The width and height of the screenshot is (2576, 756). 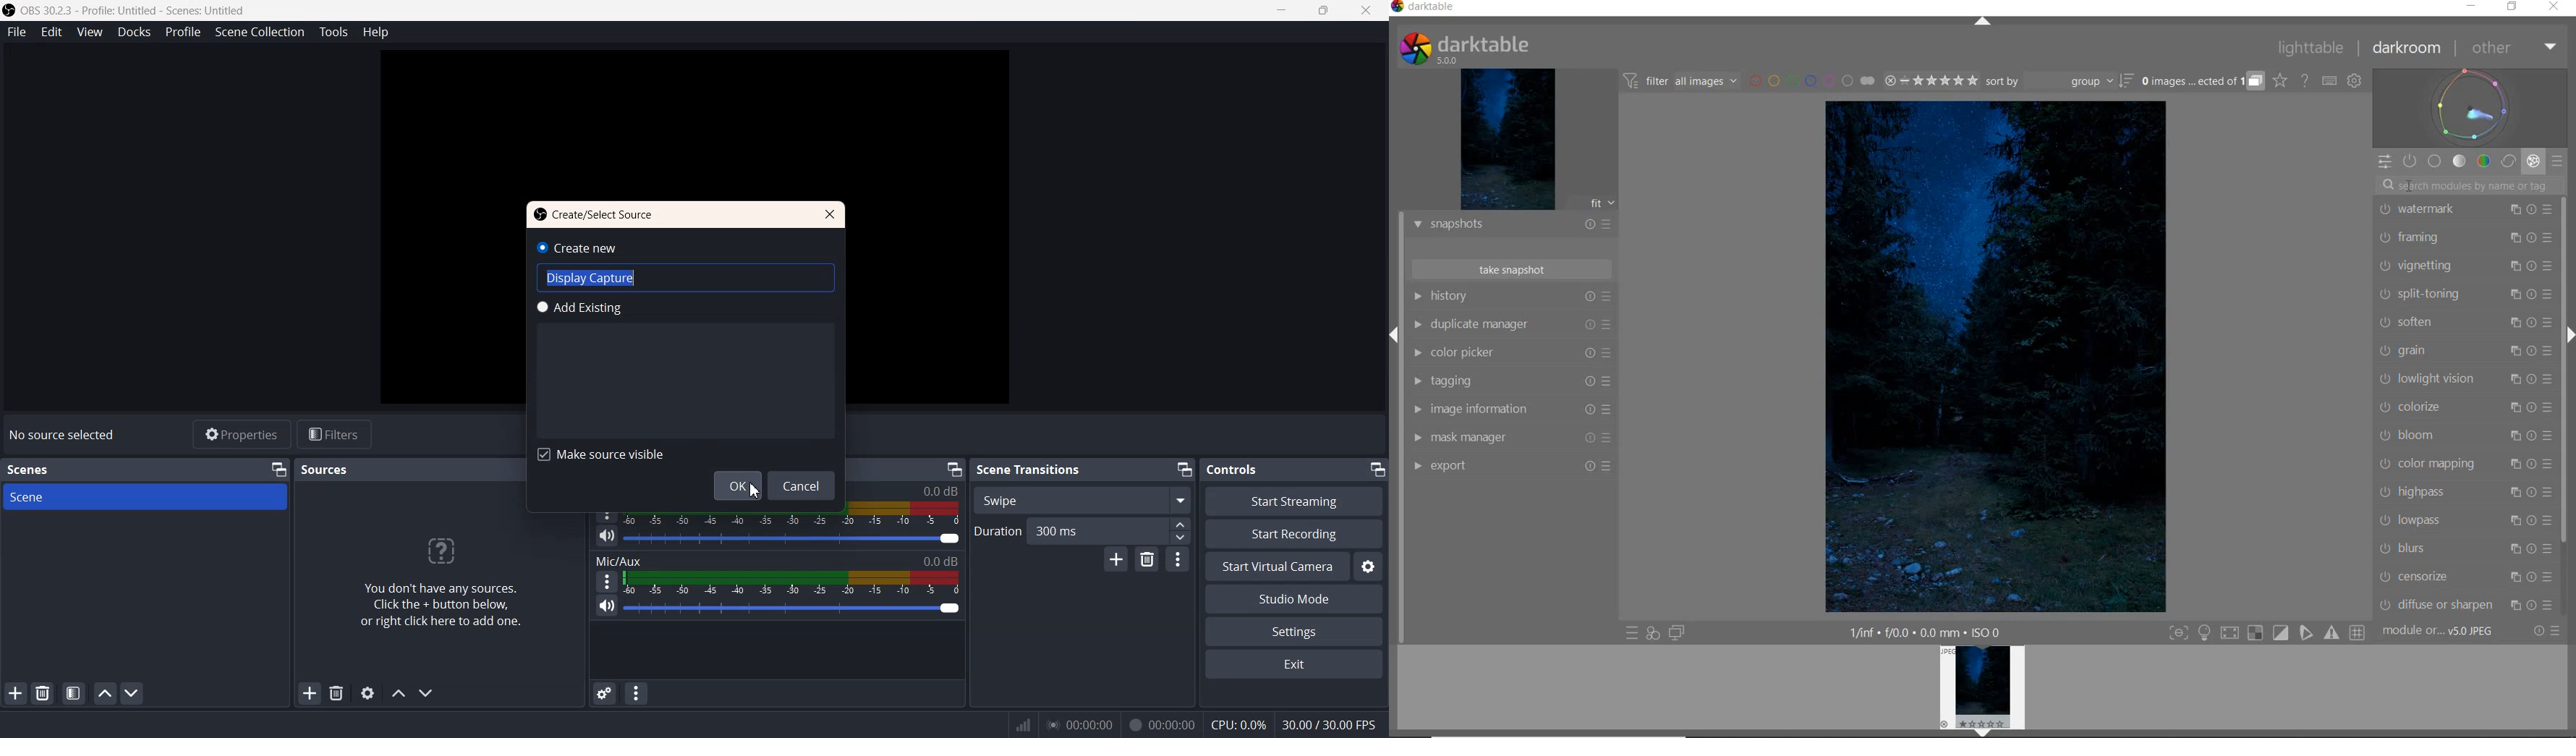 What do you see at coordinates (2354, 81) in the screenshot?
I see `SHOW GLOBAL PREFERENCES` at bounding box center [2354, 81].